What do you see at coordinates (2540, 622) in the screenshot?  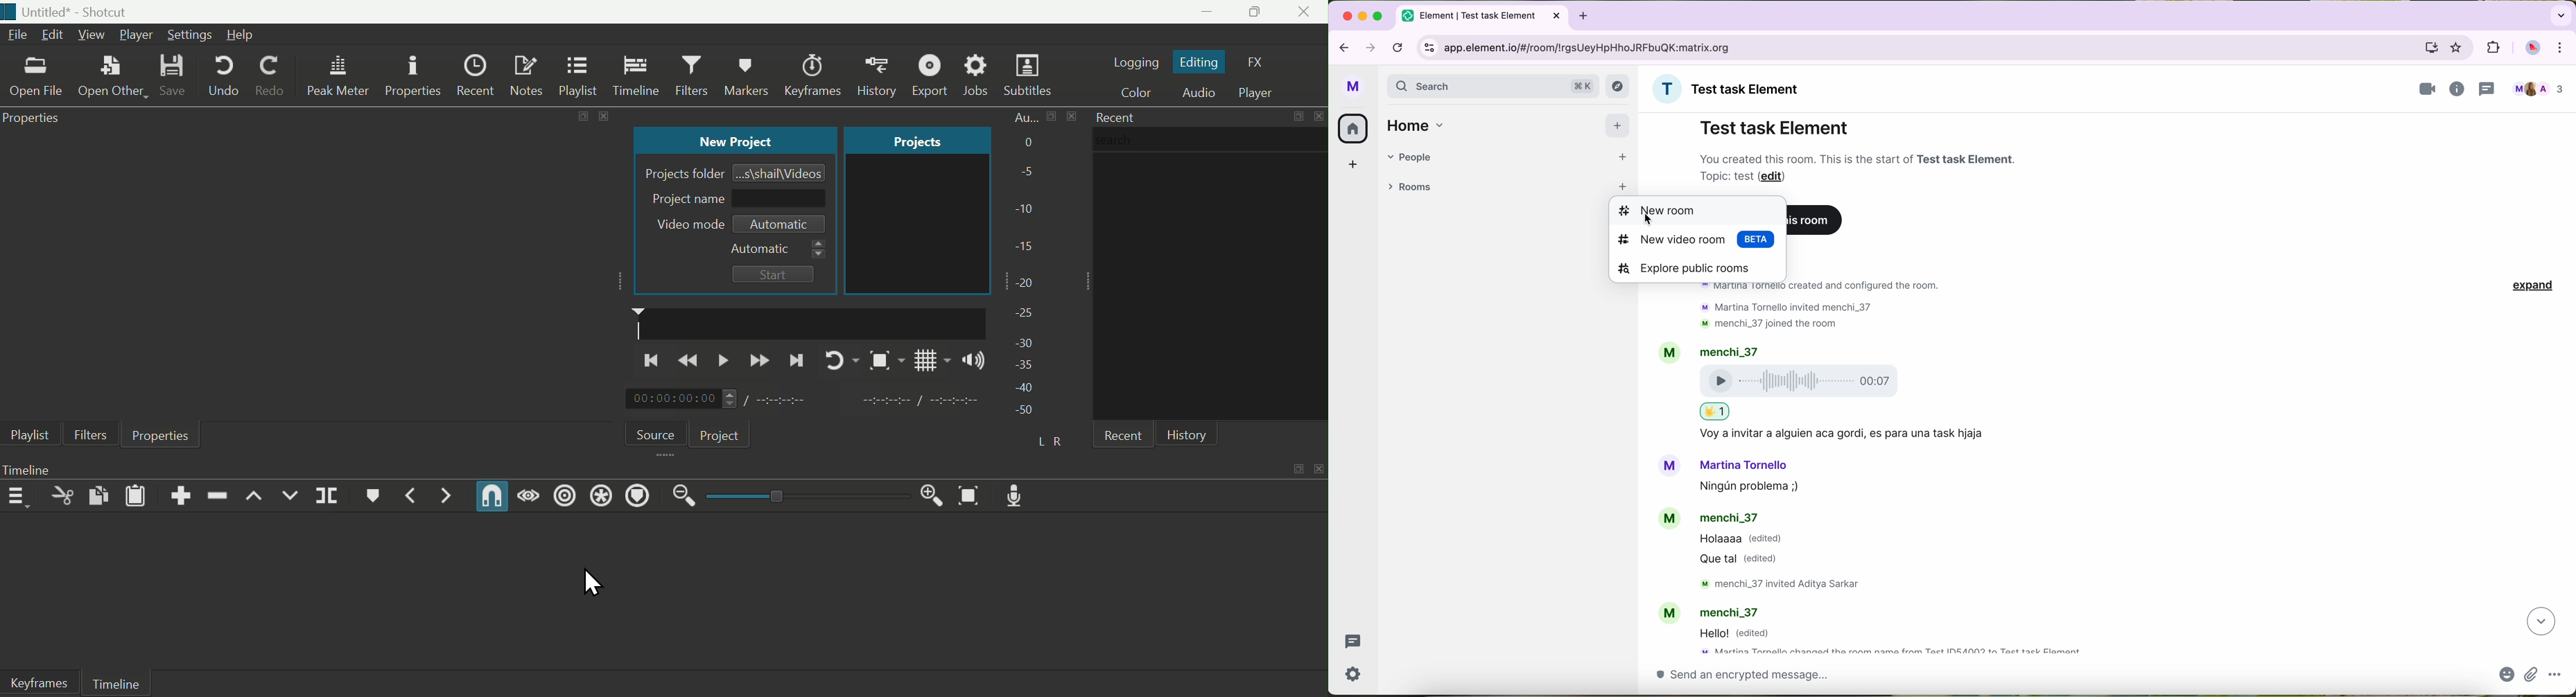 I see `navigate down` at bounding box center [2540, 622].